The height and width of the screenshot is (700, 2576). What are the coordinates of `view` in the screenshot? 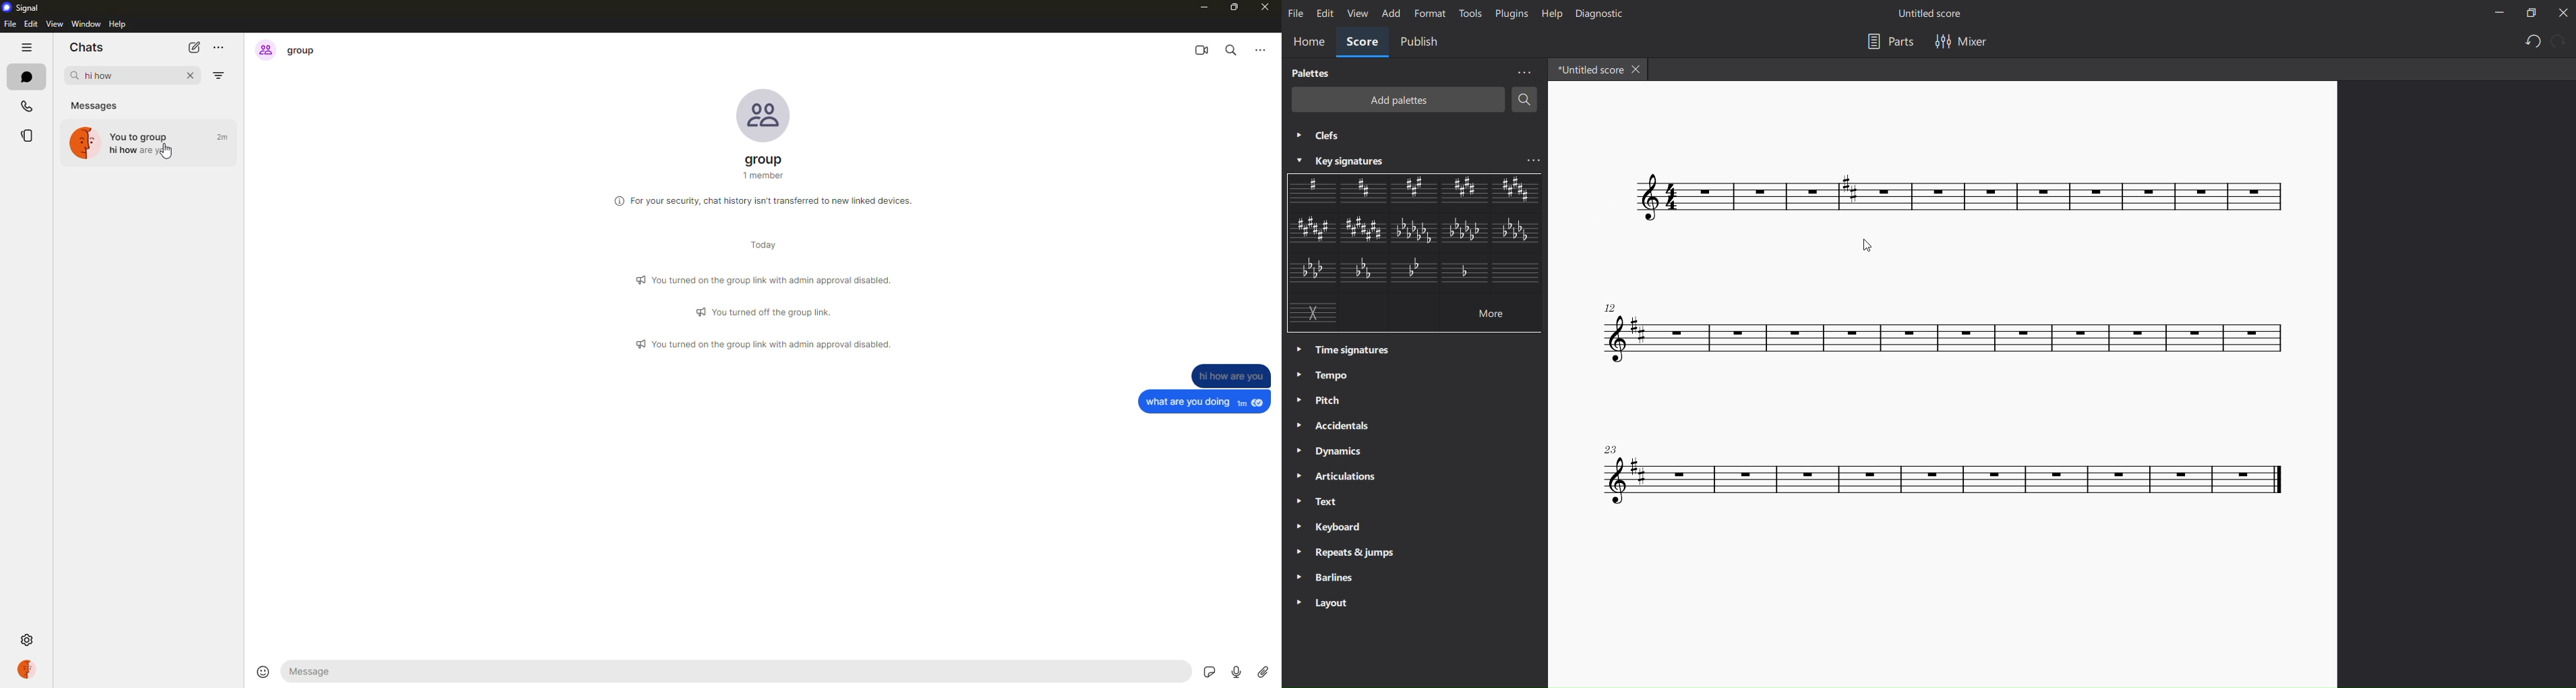 It's located at (1357, 13).